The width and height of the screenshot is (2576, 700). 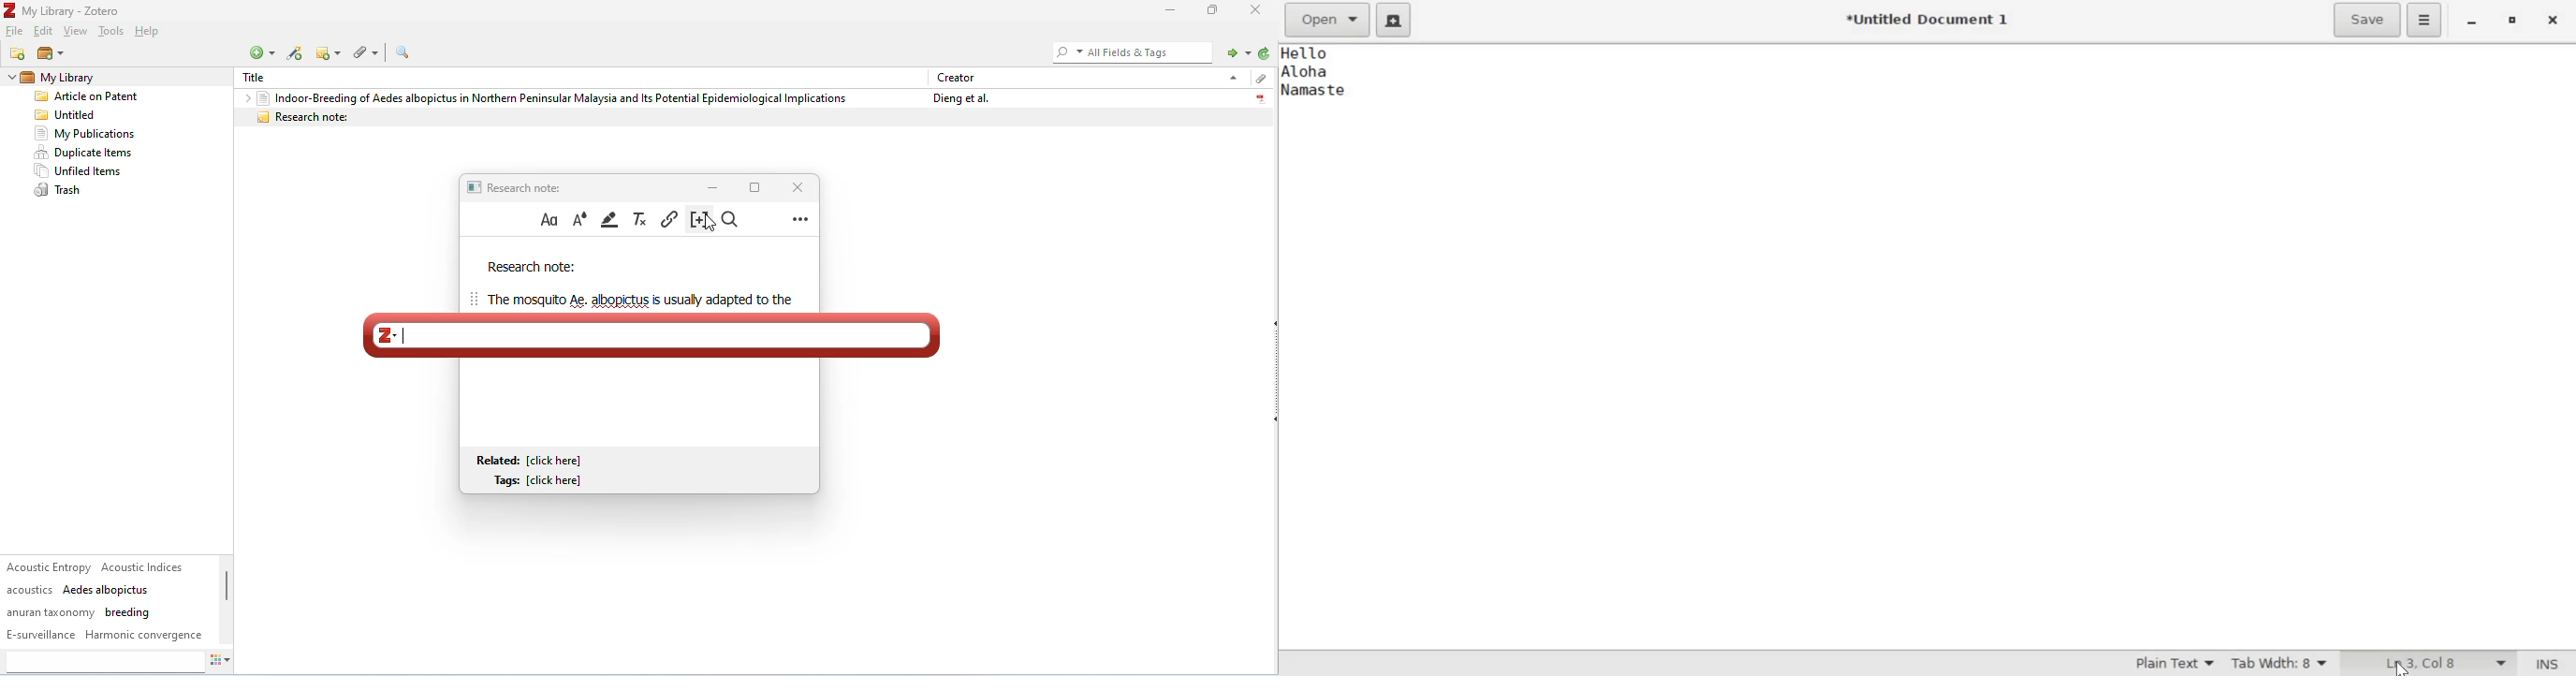 I want to click on Line and Column Indicator, so click(x=2445, y=663).